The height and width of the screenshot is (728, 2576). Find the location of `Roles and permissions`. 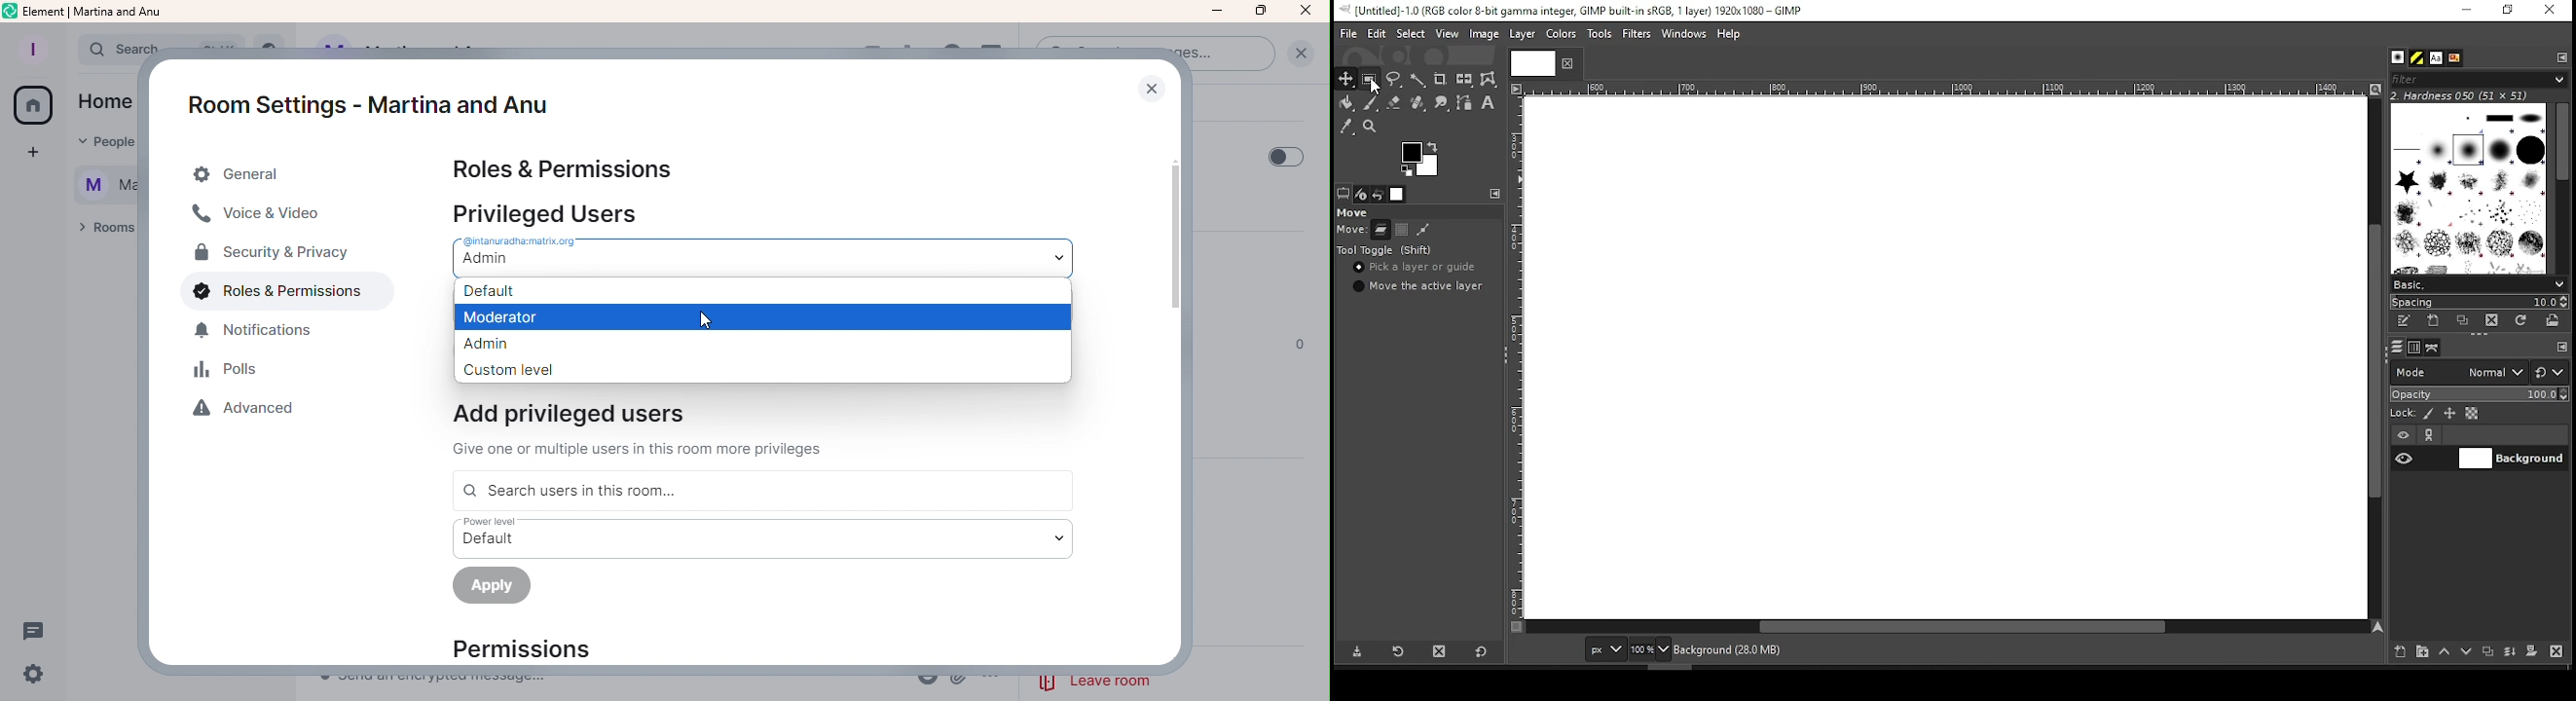

Roles and permissions is located at coordinates (273, 295).